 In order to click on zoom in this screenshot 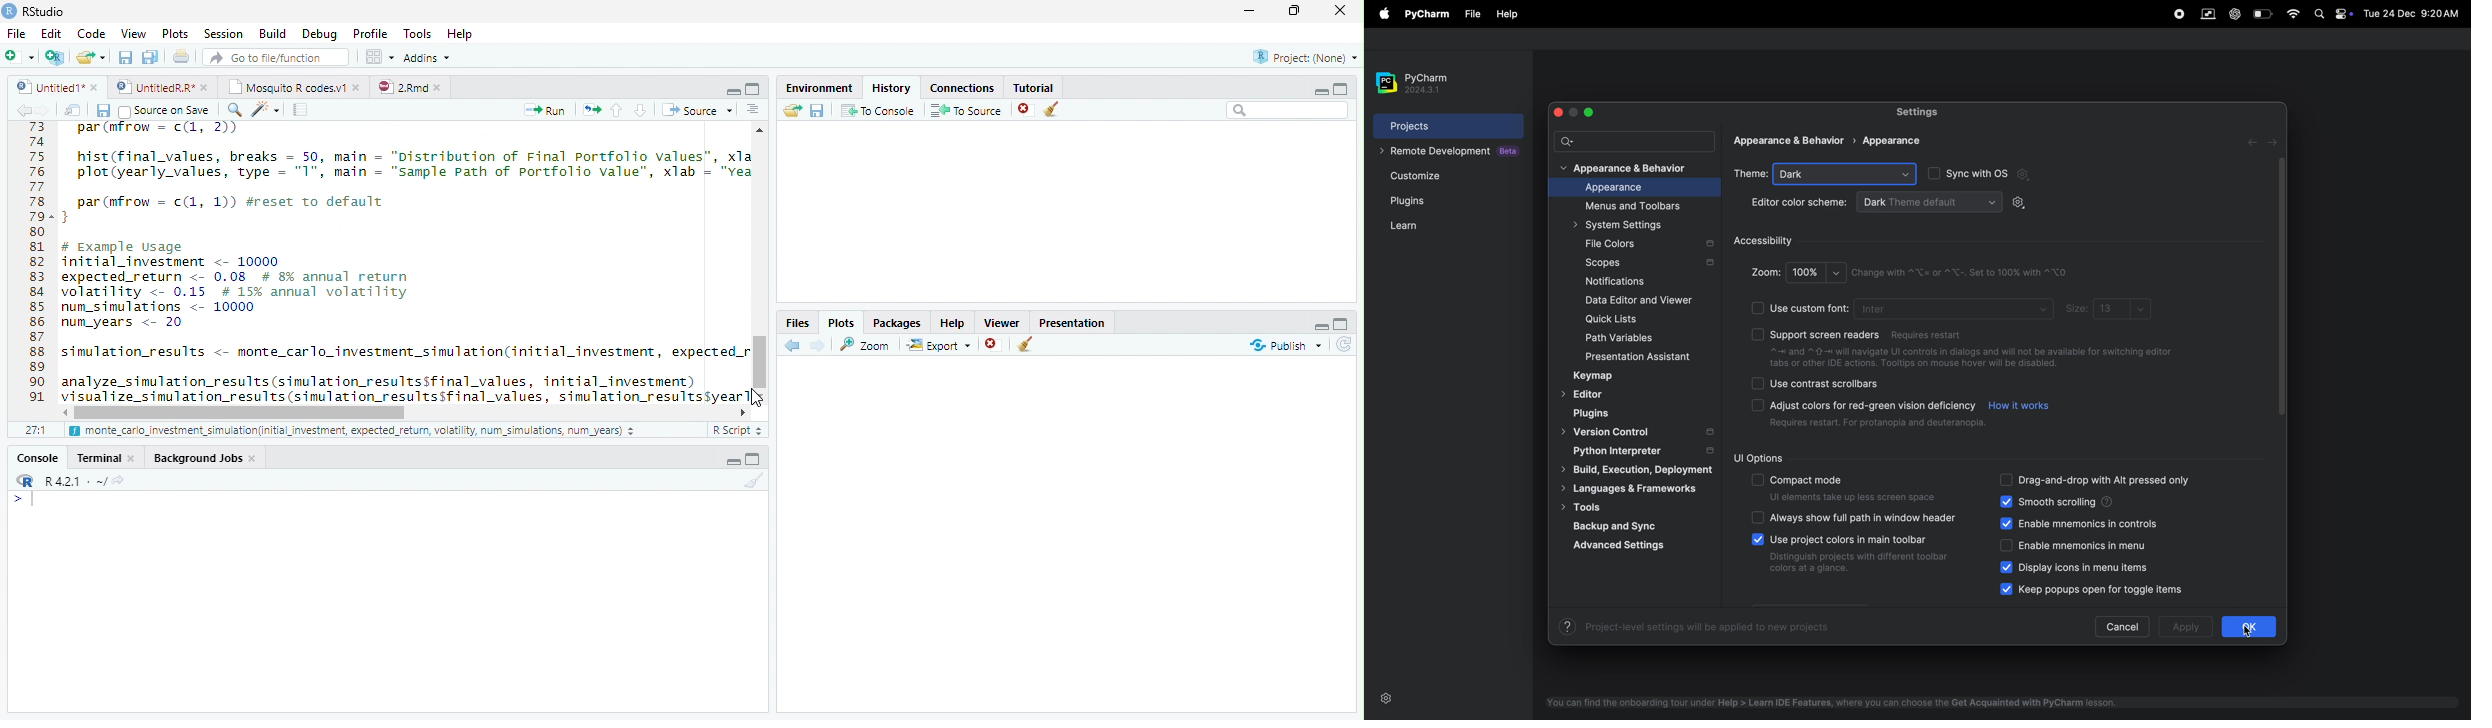, I will do `click(1817, 273)`.